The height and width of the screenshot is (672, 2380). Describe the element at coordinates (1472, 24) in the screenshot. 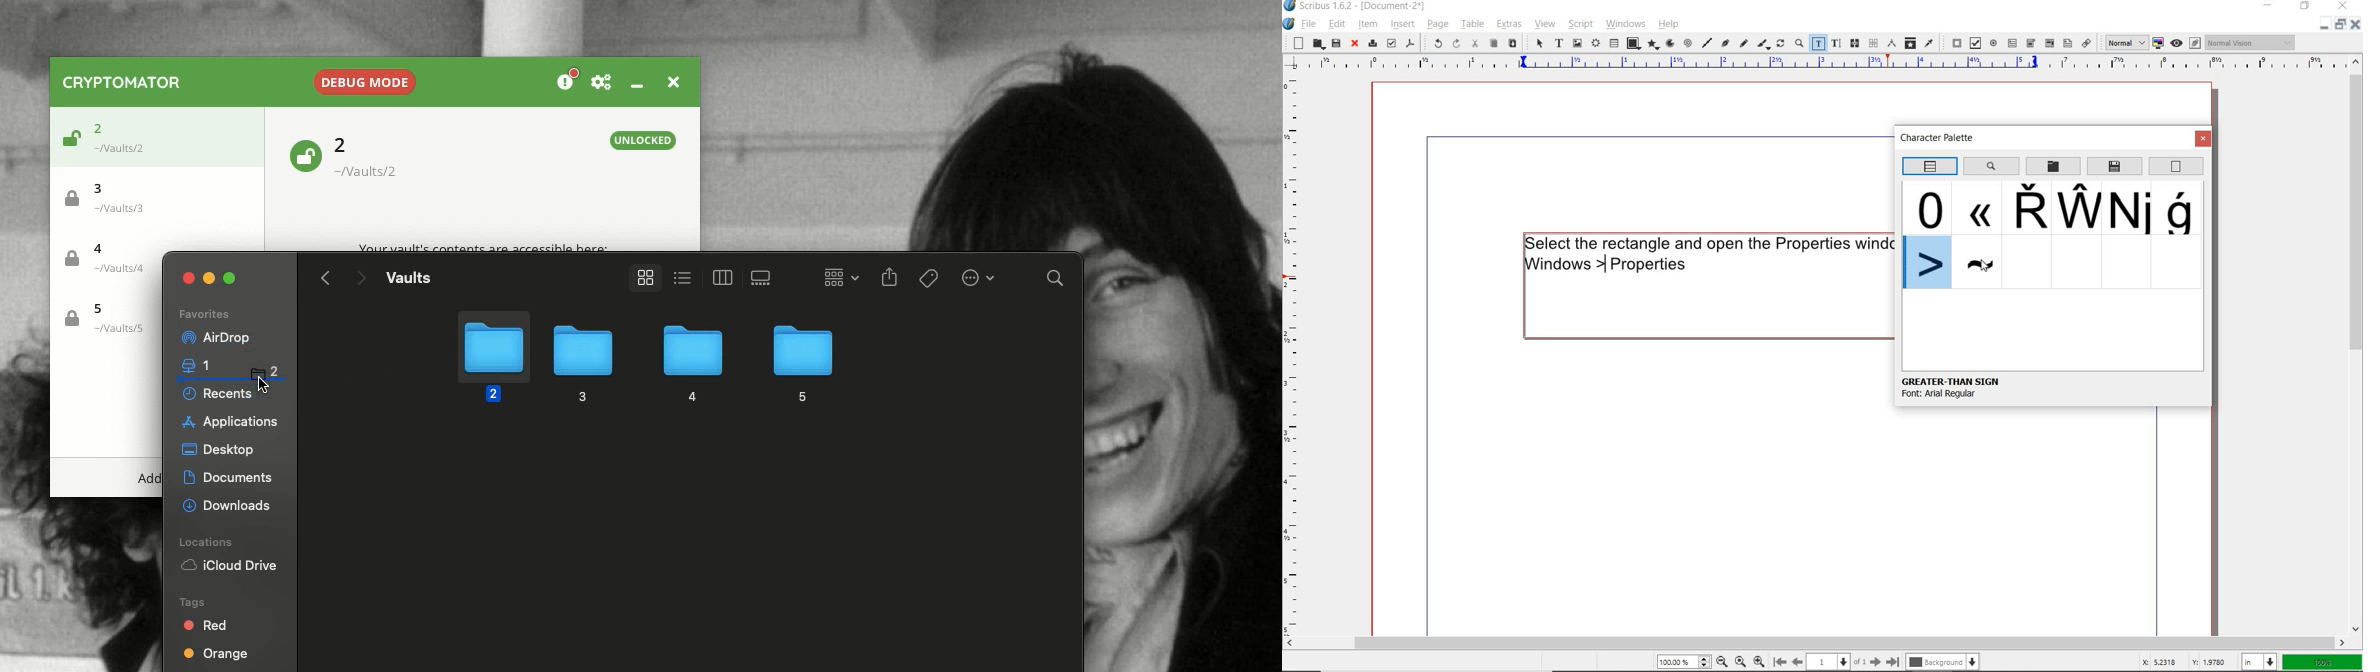

I see `table` at that location.